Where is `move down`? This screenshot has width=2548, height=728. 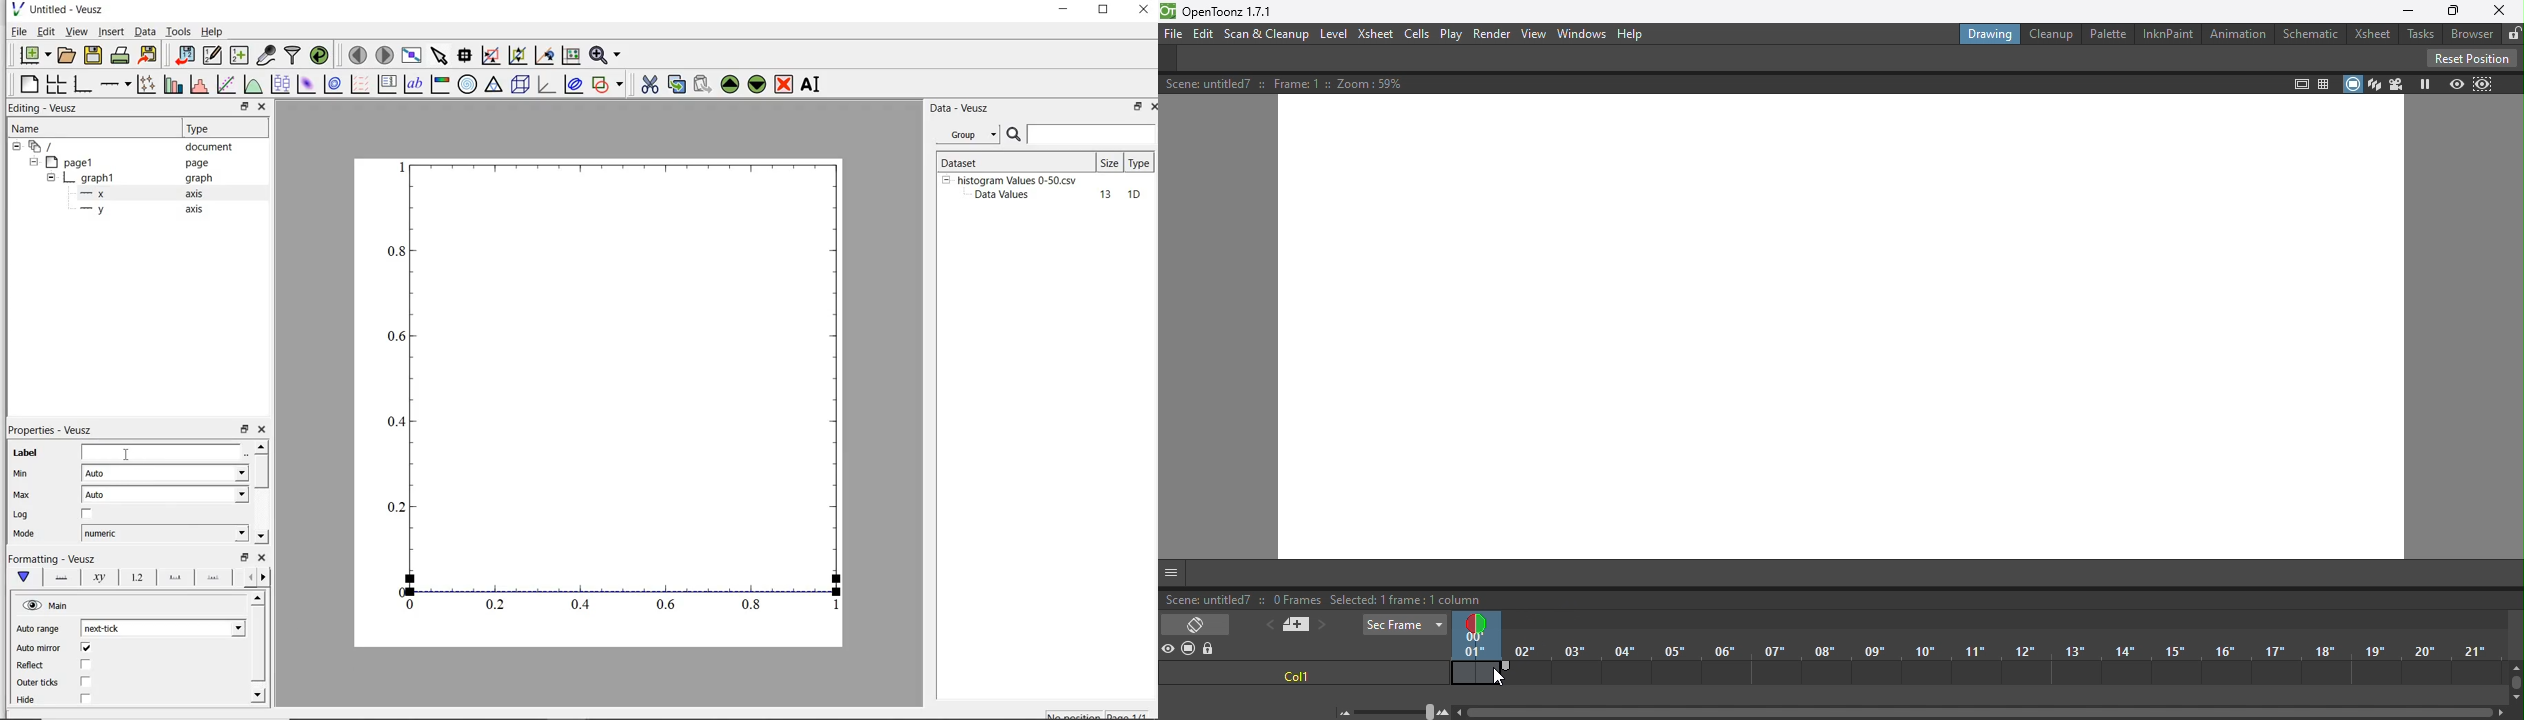
move down is located at coordinates (261, 537).